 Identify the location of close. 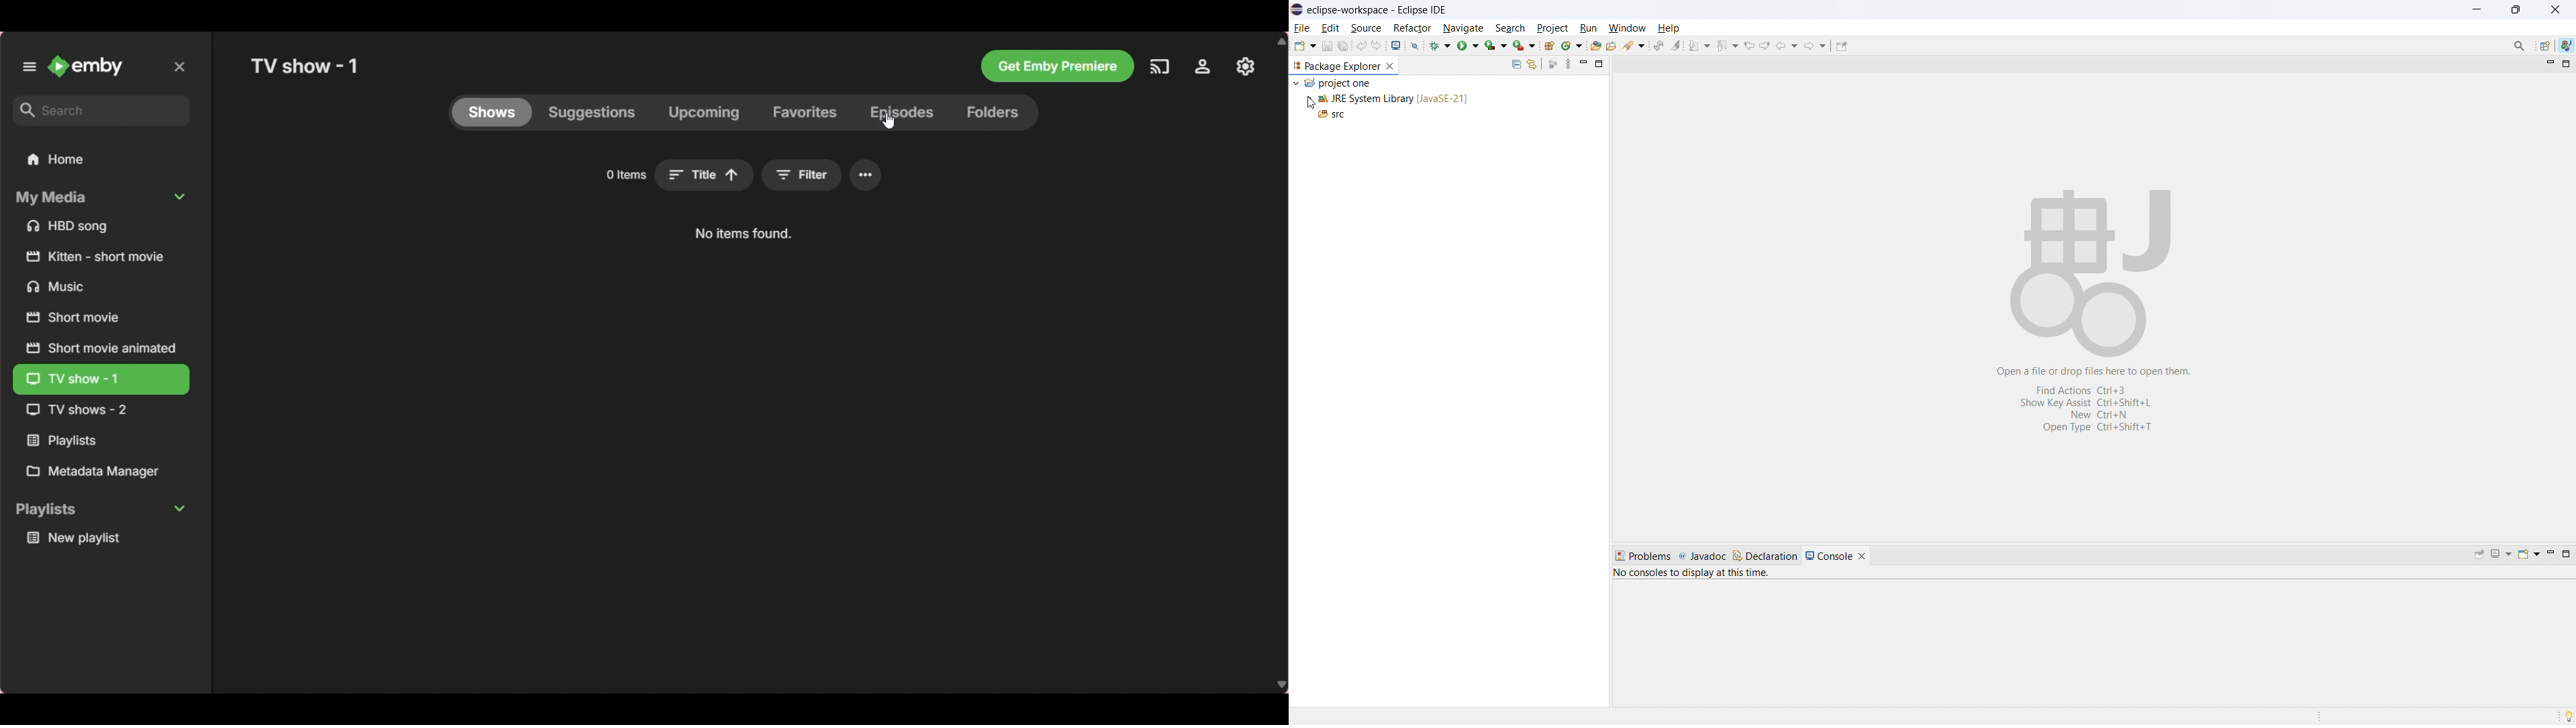
(2555, 7).